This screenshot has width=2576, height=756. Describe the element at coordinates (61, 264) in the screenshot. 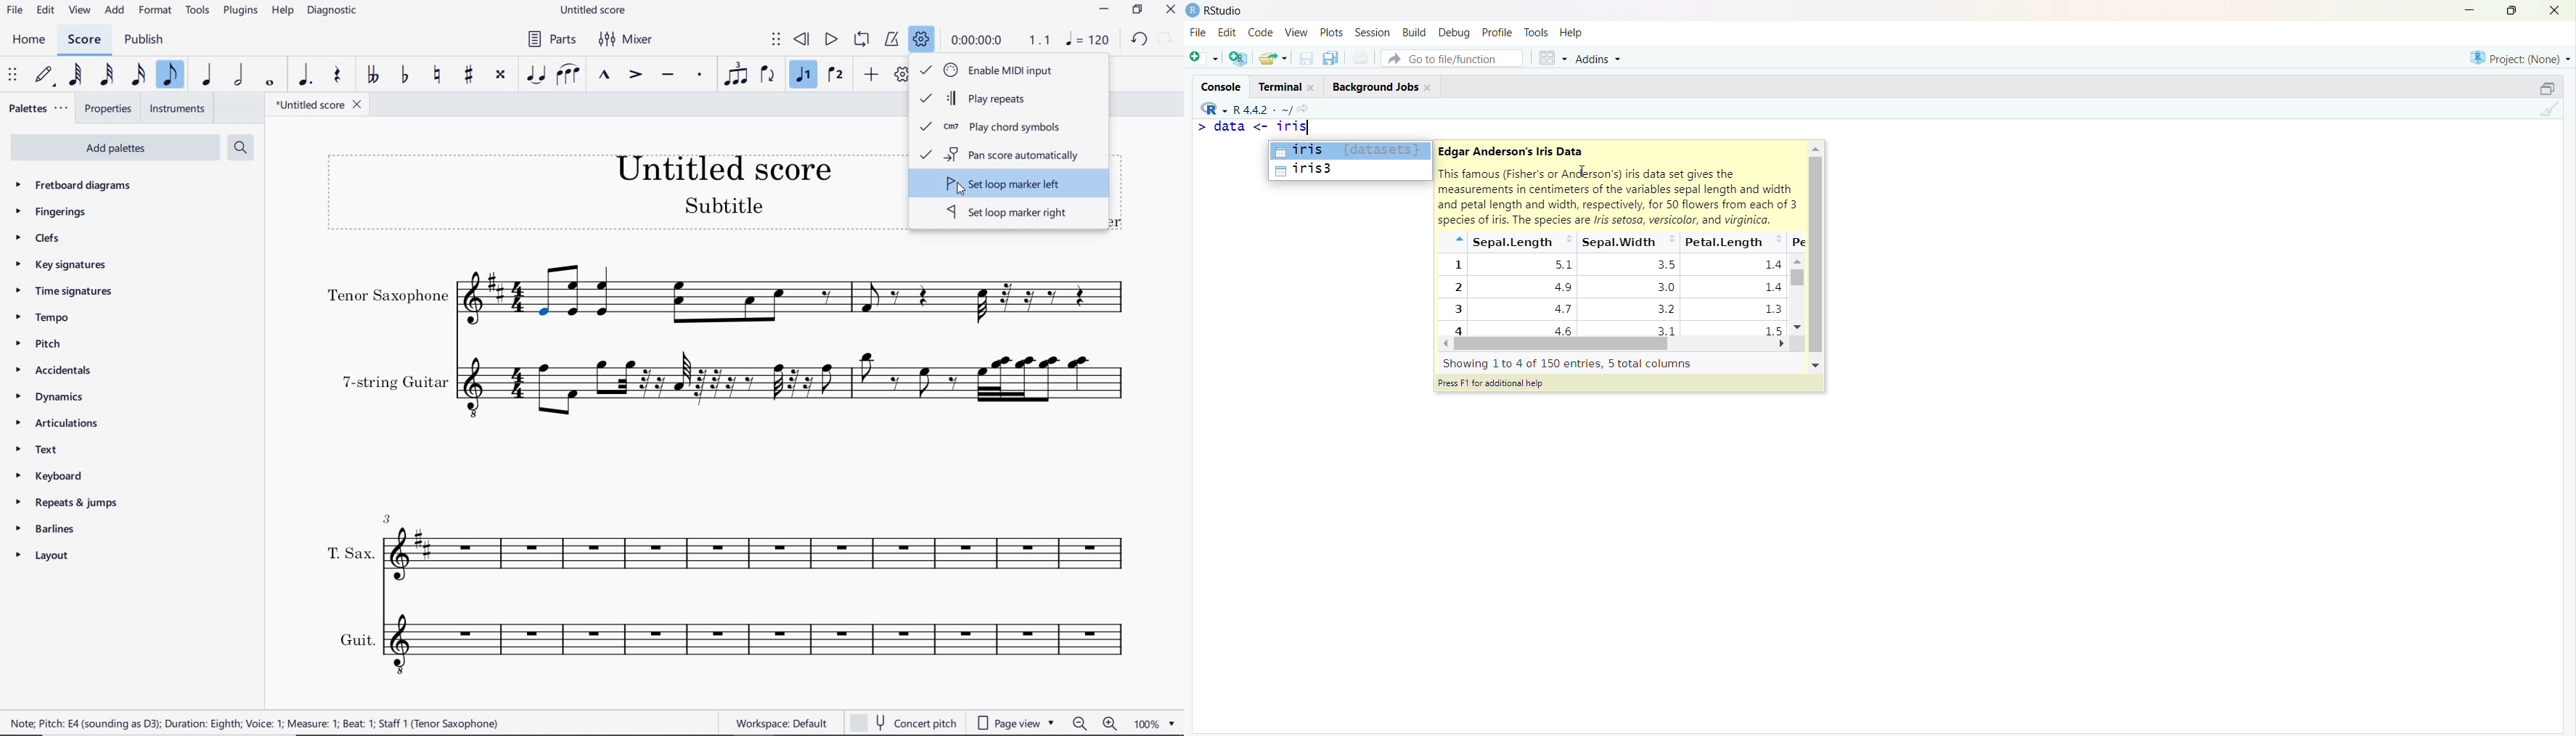

I see `KEY SIGNATURES` at that location.